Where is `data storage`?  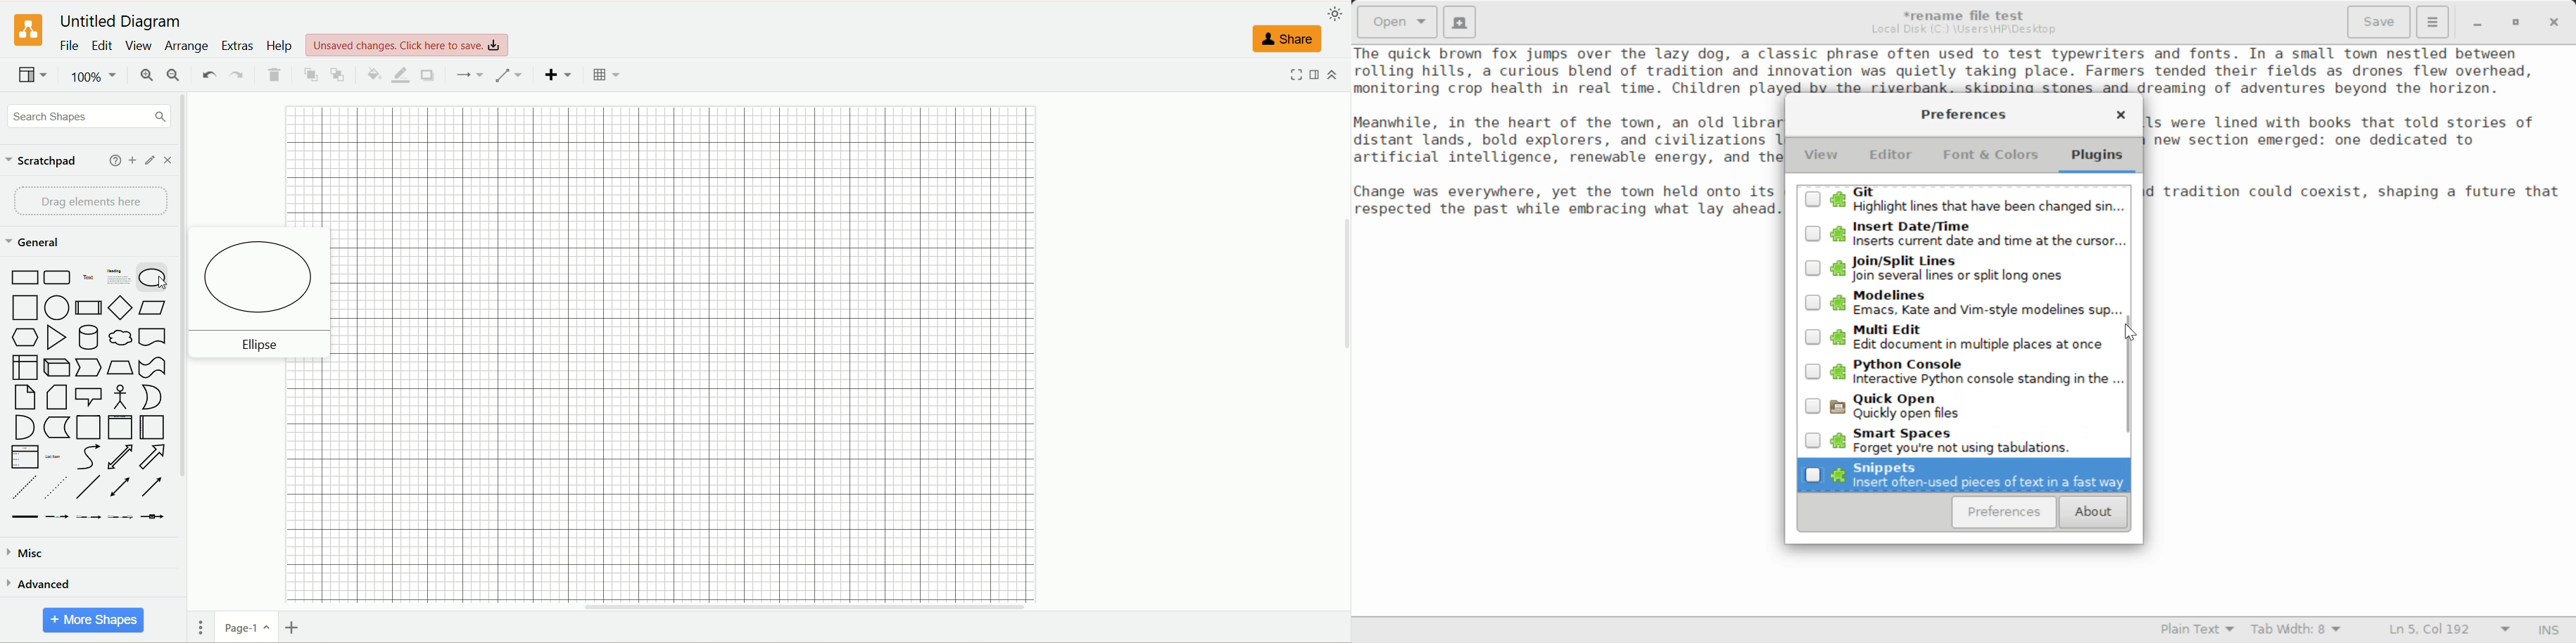
data storage is located at coordinates (56, 427).